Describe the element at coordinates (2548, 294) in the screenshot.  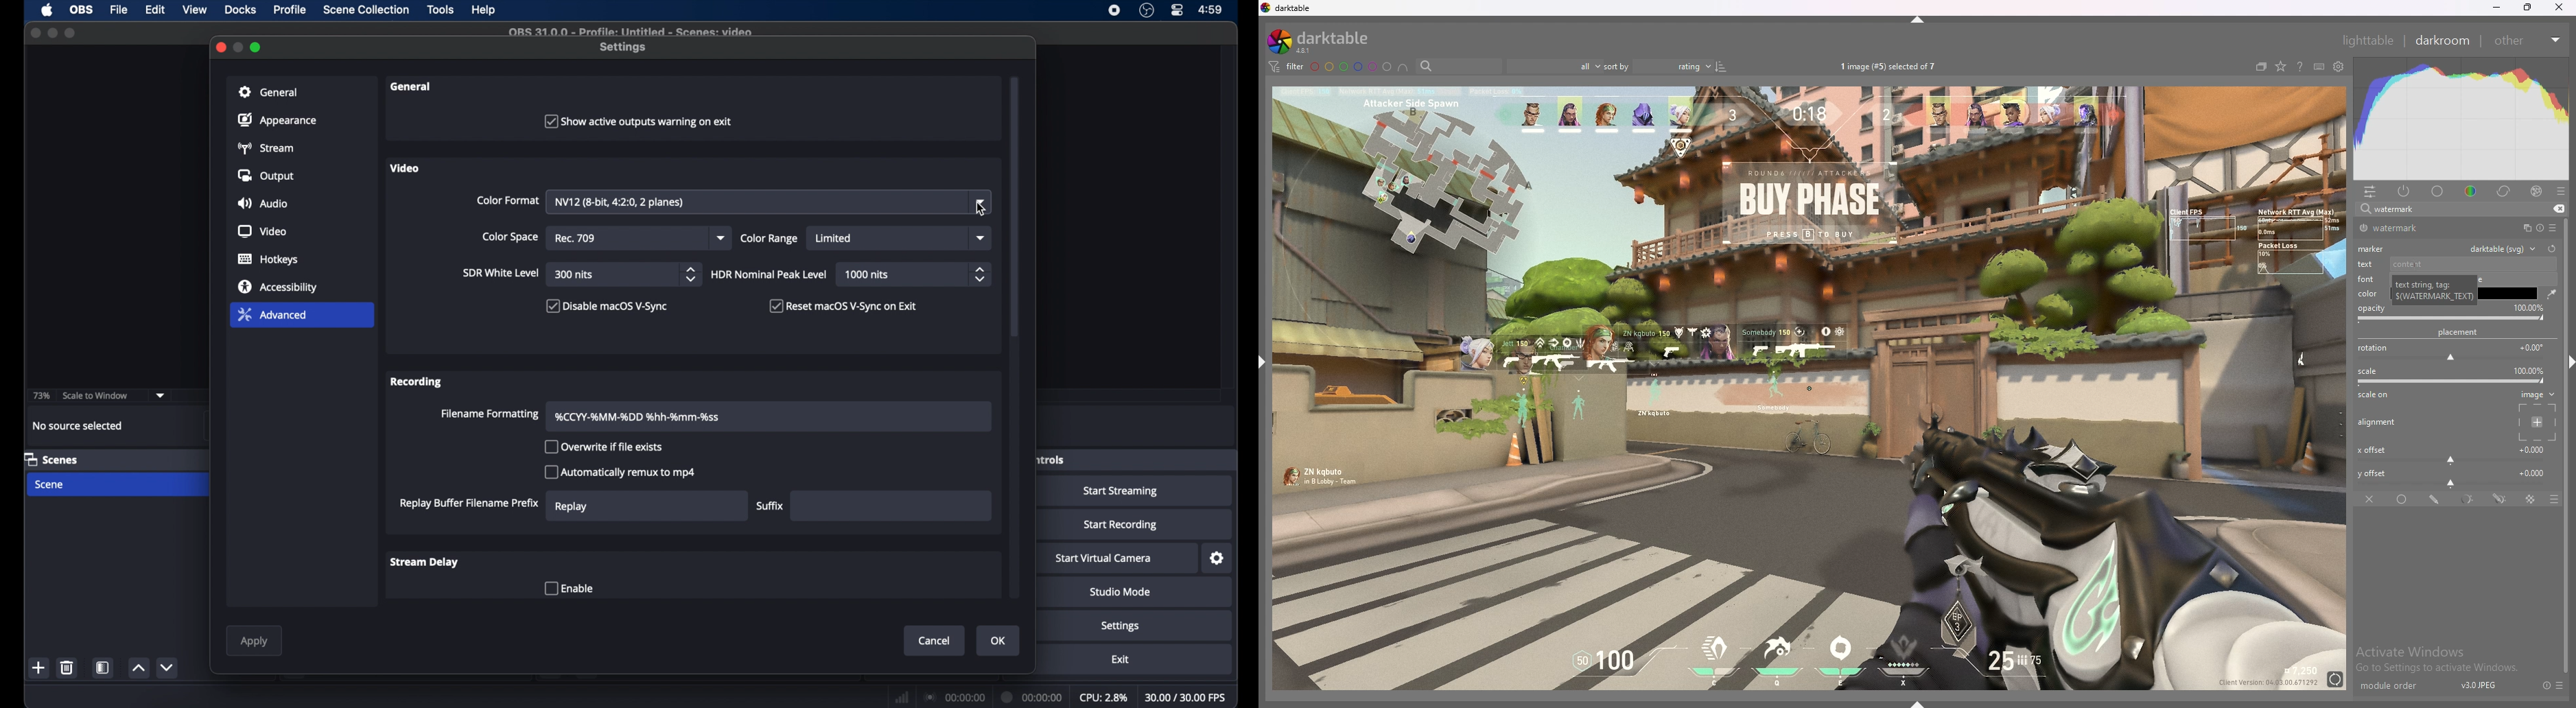
I see `waterdrop tool` at that location.